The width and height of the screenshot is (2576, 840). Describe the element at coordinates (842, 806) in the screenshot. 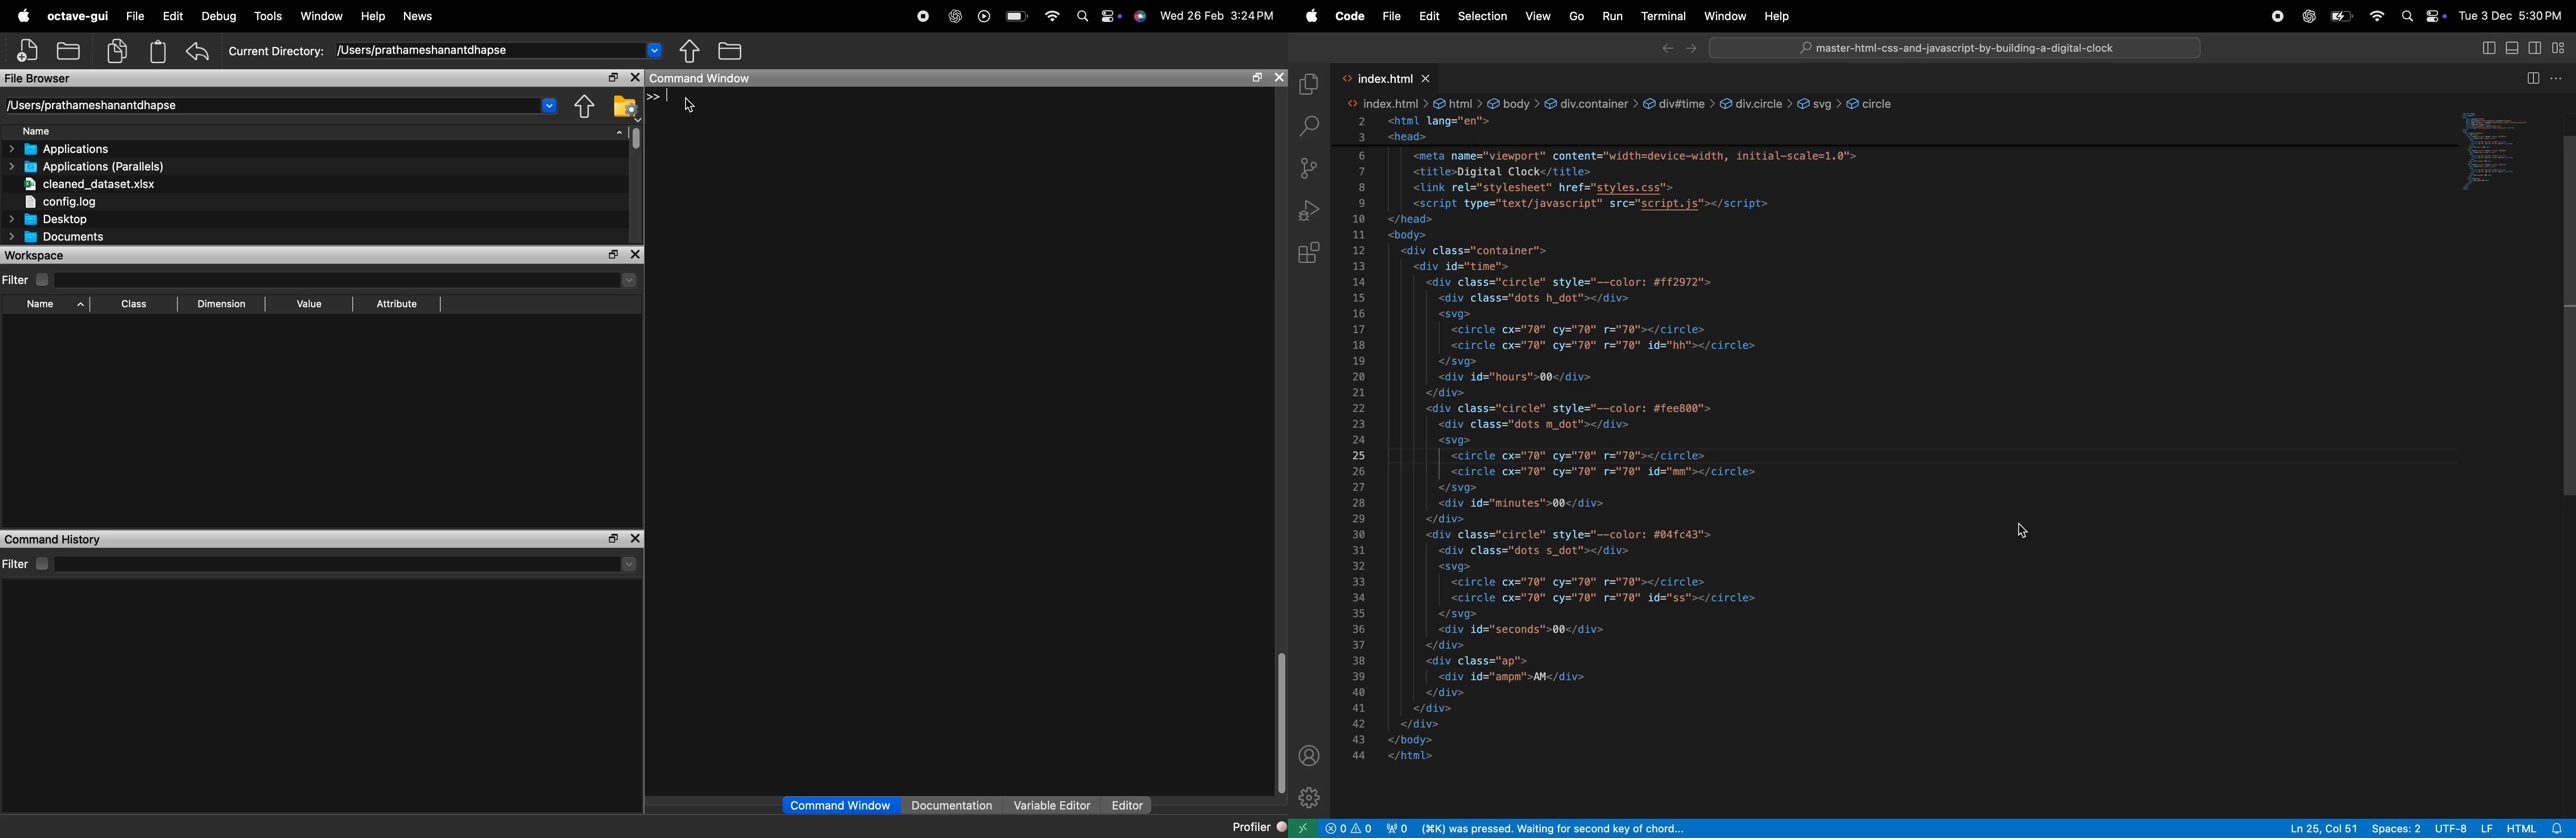

I see `Command Window` at that location.